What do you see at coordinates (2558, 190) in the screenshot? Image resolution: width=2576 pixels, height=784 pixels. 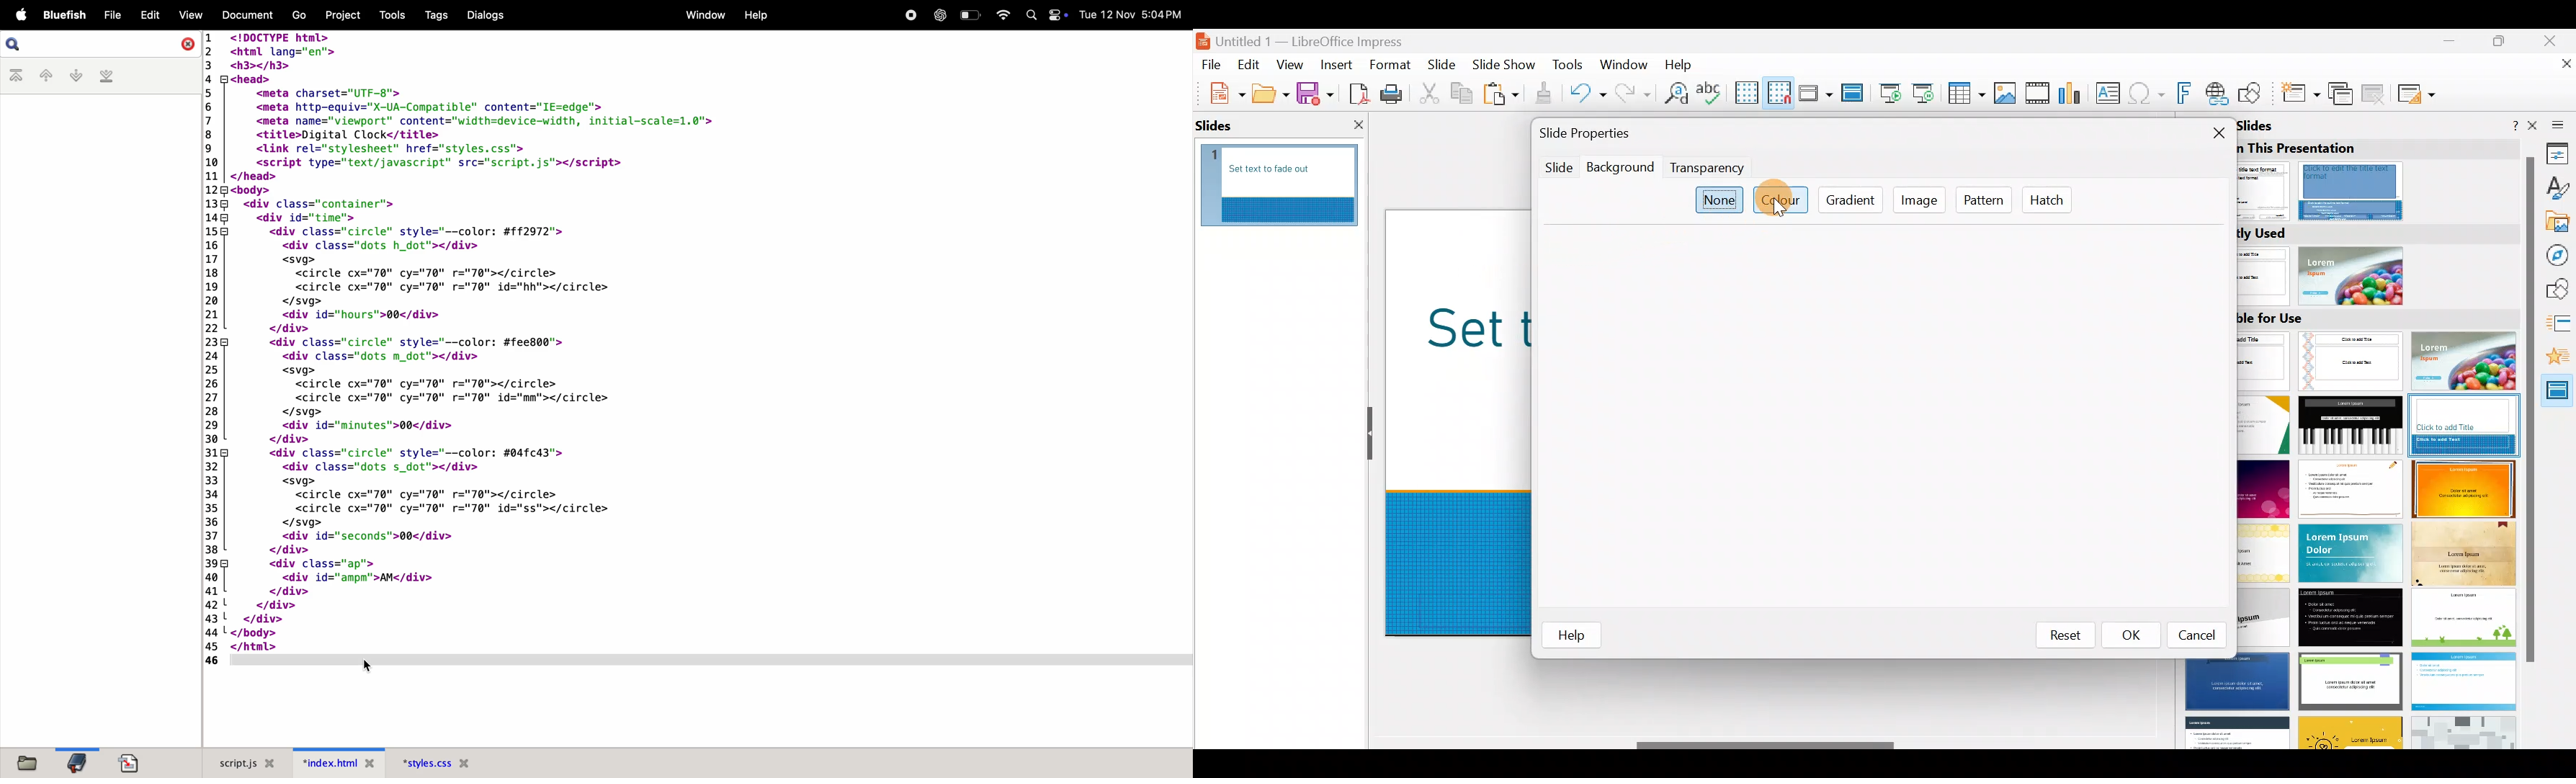 I see `Styles` at bounding box center [2558, 190].